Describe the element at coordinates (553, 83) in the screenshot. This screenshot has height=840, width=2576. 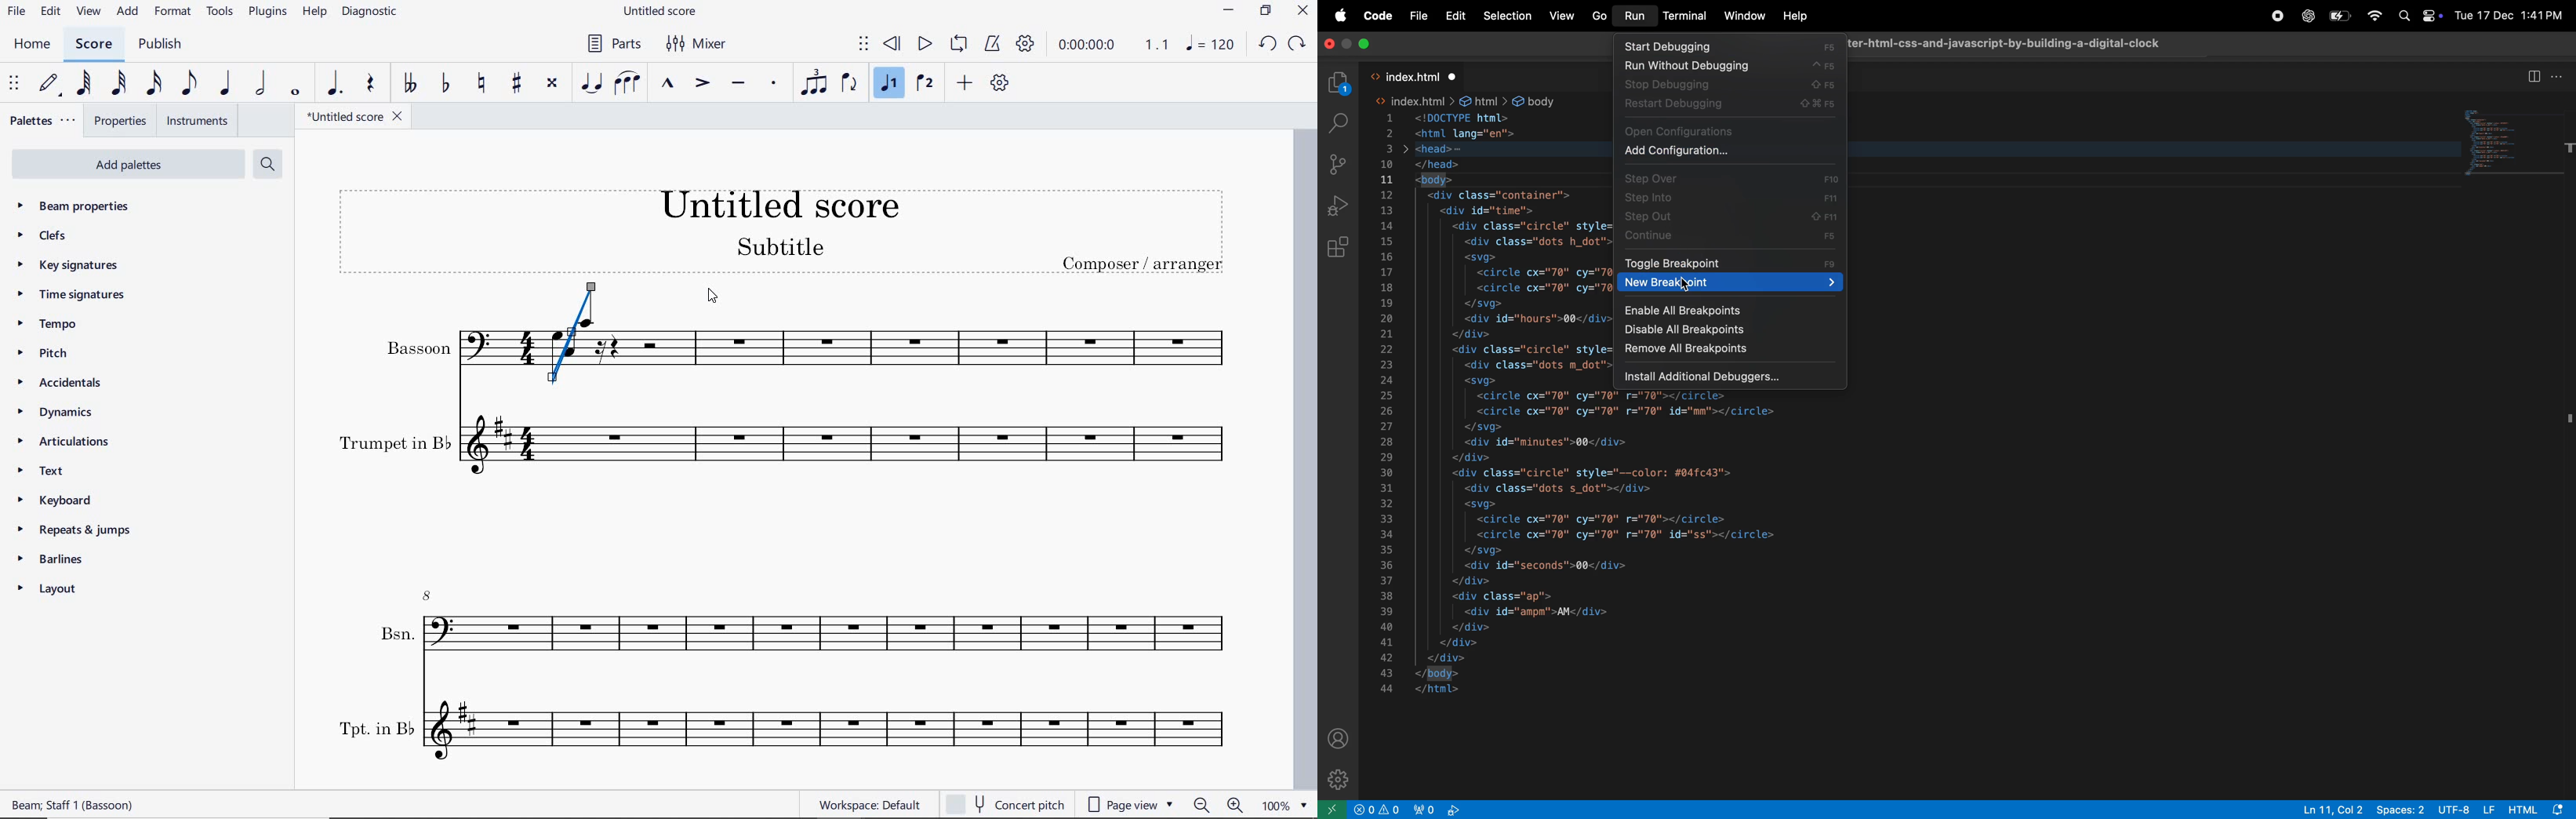
I see `toggle double-sharp` at that location.